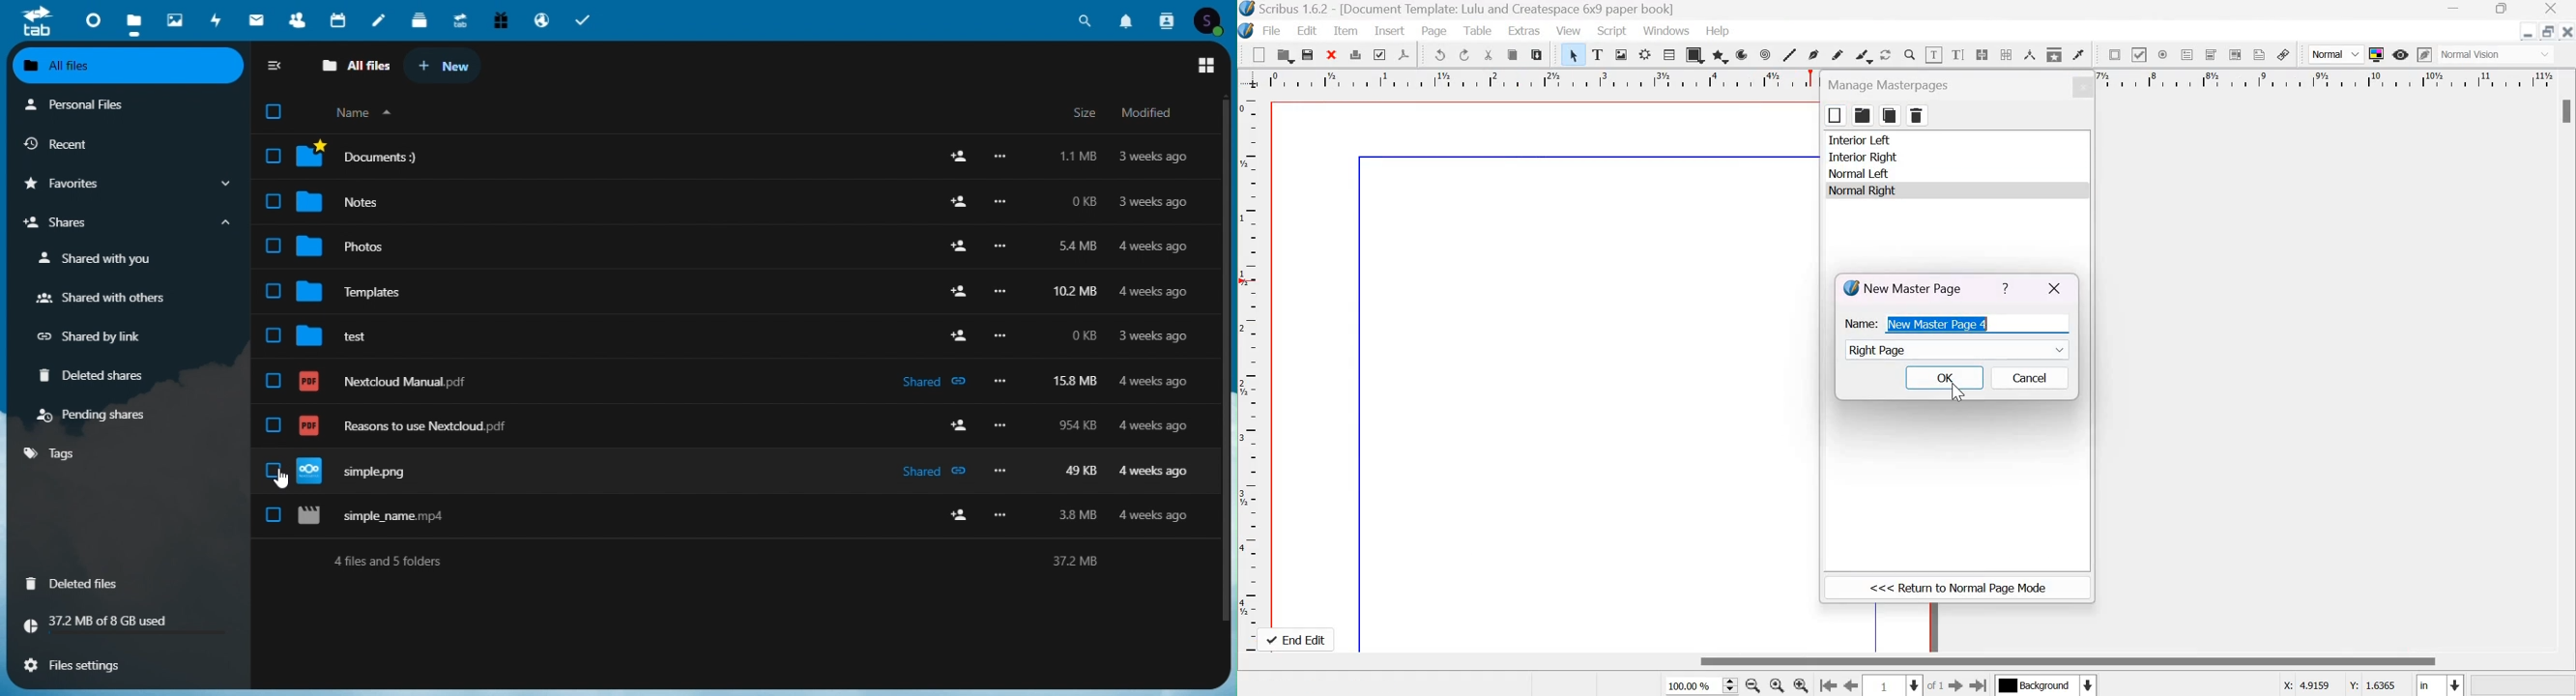 The image size is (2576, 700). I want to click on interior right, so click(1863, 157).